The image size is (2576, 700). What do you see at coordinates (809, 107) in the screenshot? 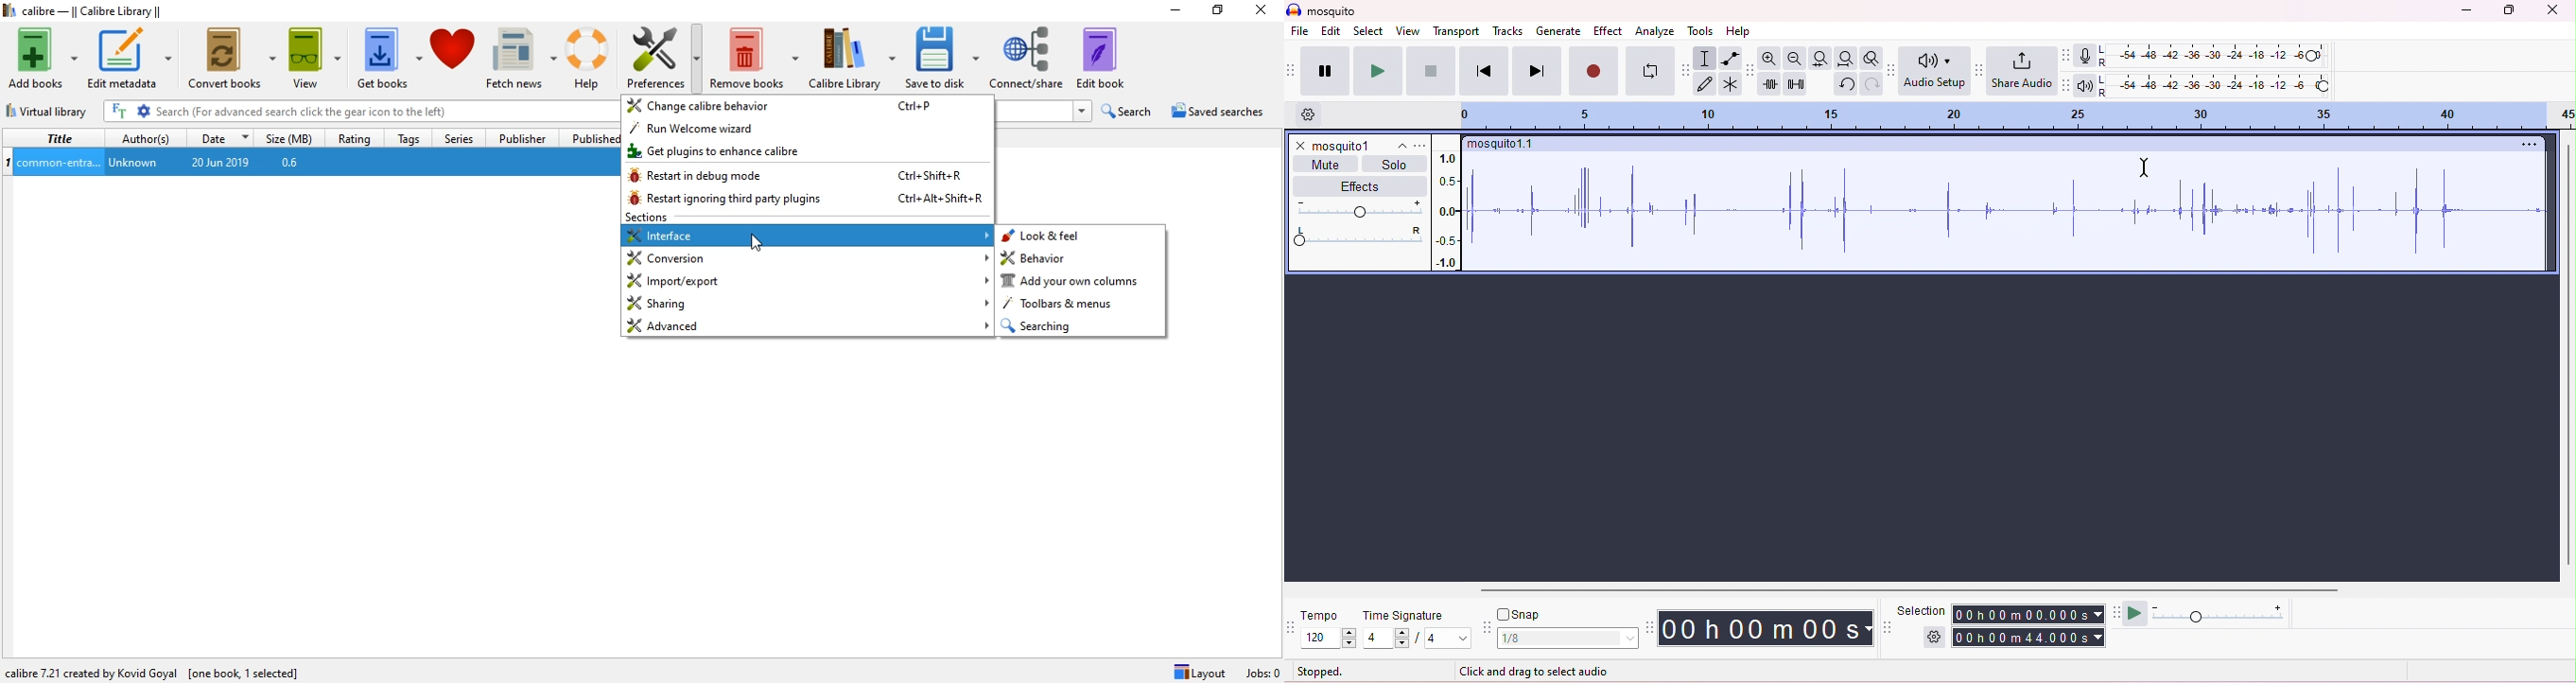
I see `change calibre behavior` at bounding box center [809, 107].